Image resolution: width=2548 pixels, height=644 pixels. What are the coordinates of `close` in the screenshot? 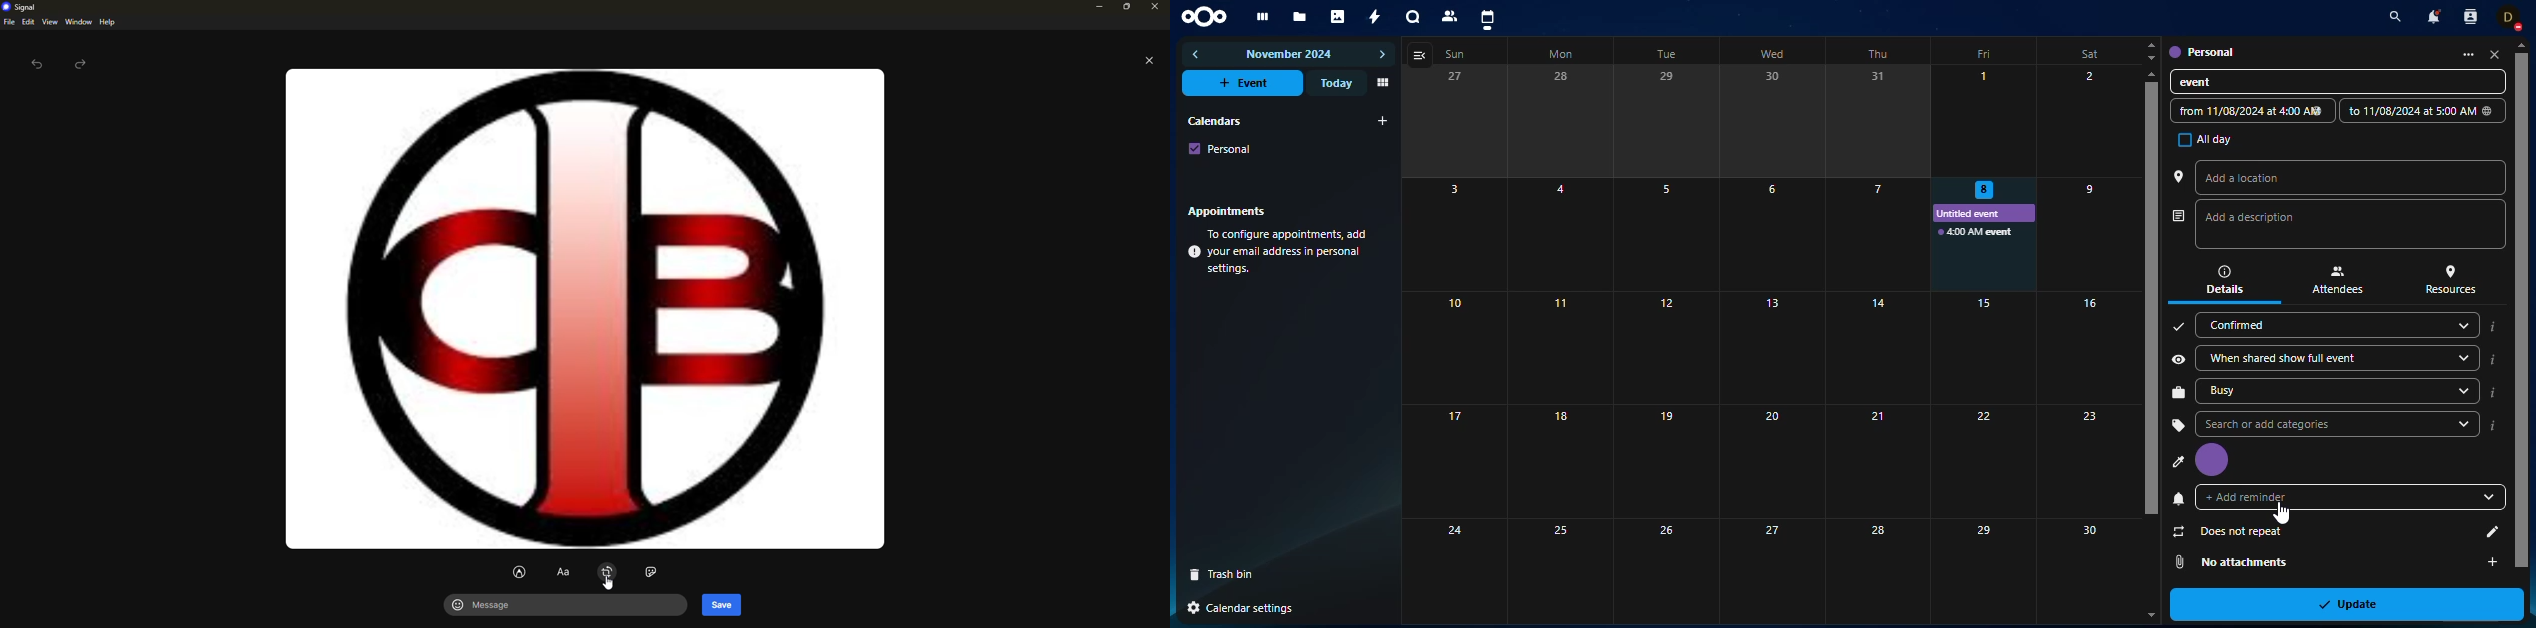 It's located at (2495, 55).